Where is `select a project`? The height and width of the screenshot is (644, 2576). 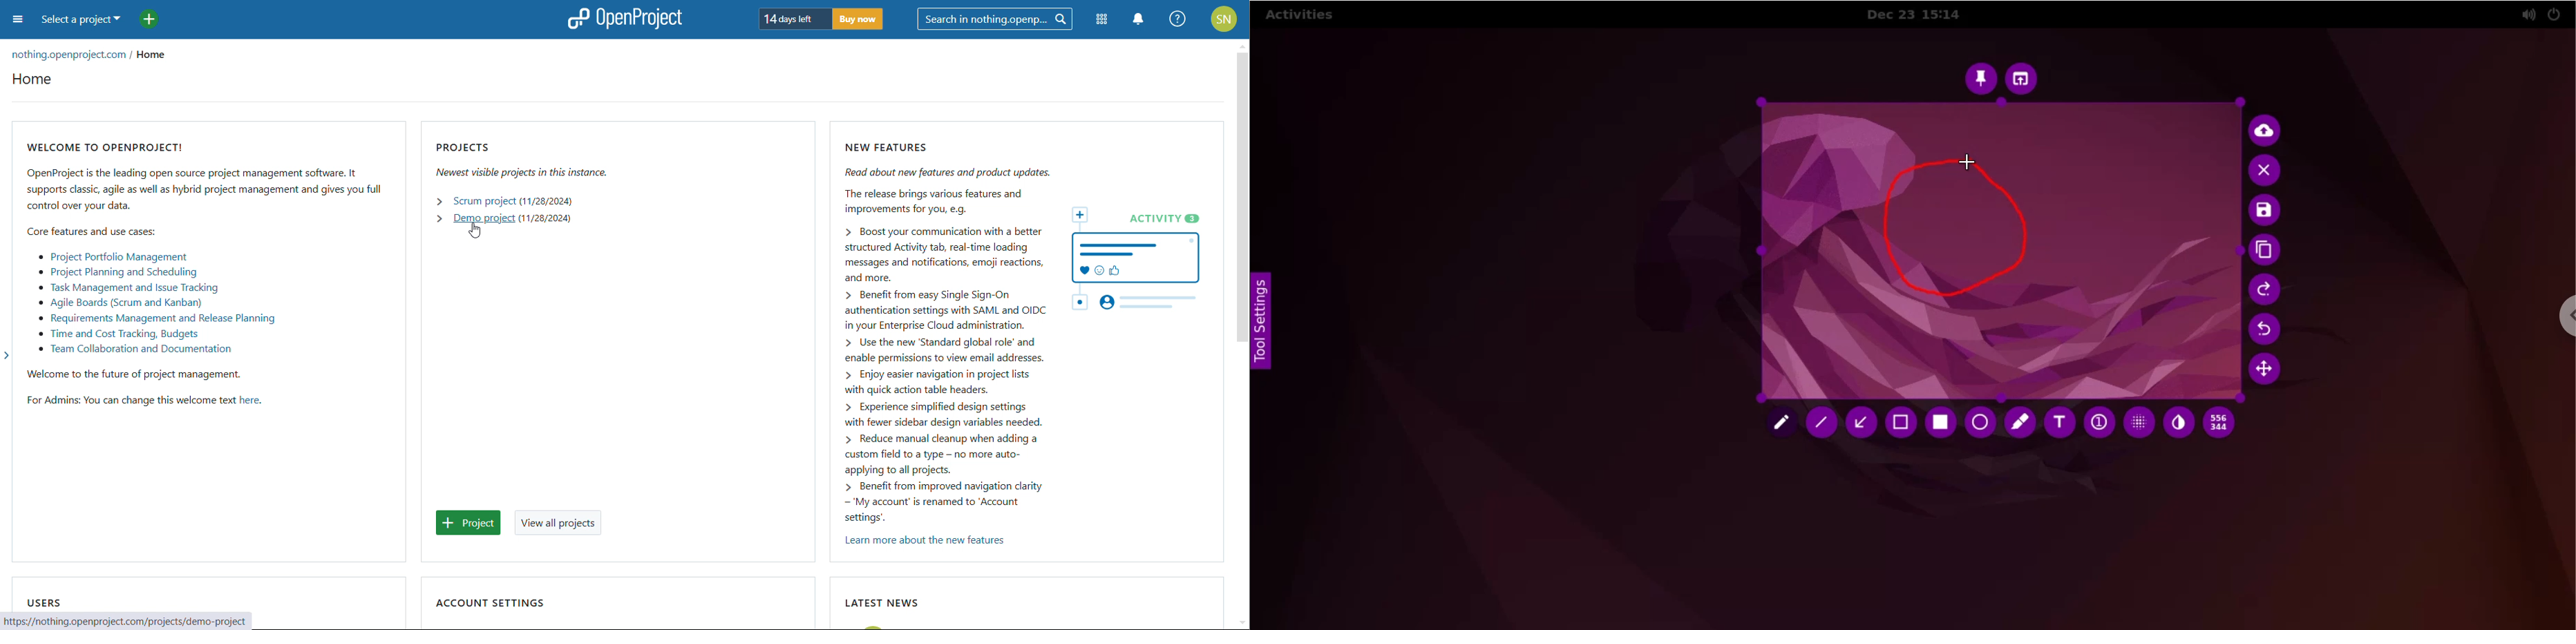 select a project is located at coordinates (81, 21).